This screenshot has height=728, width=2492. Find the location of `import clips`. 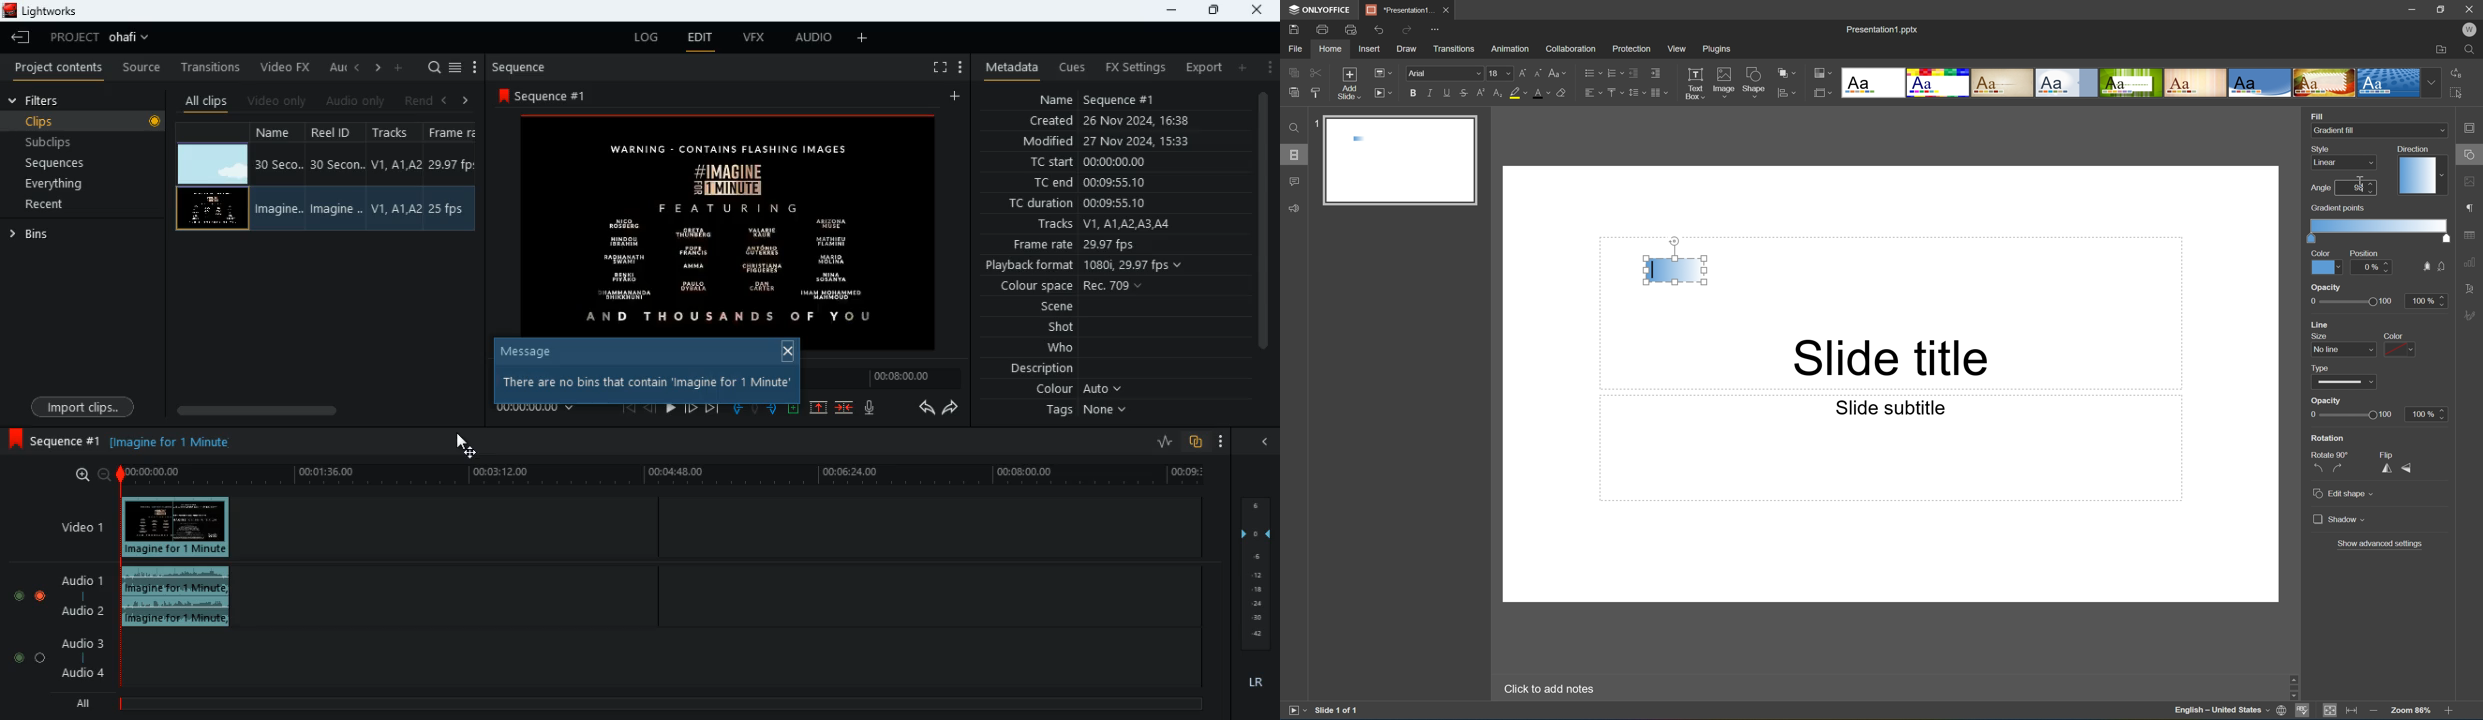

import clips is located at coordinates (86, 405).